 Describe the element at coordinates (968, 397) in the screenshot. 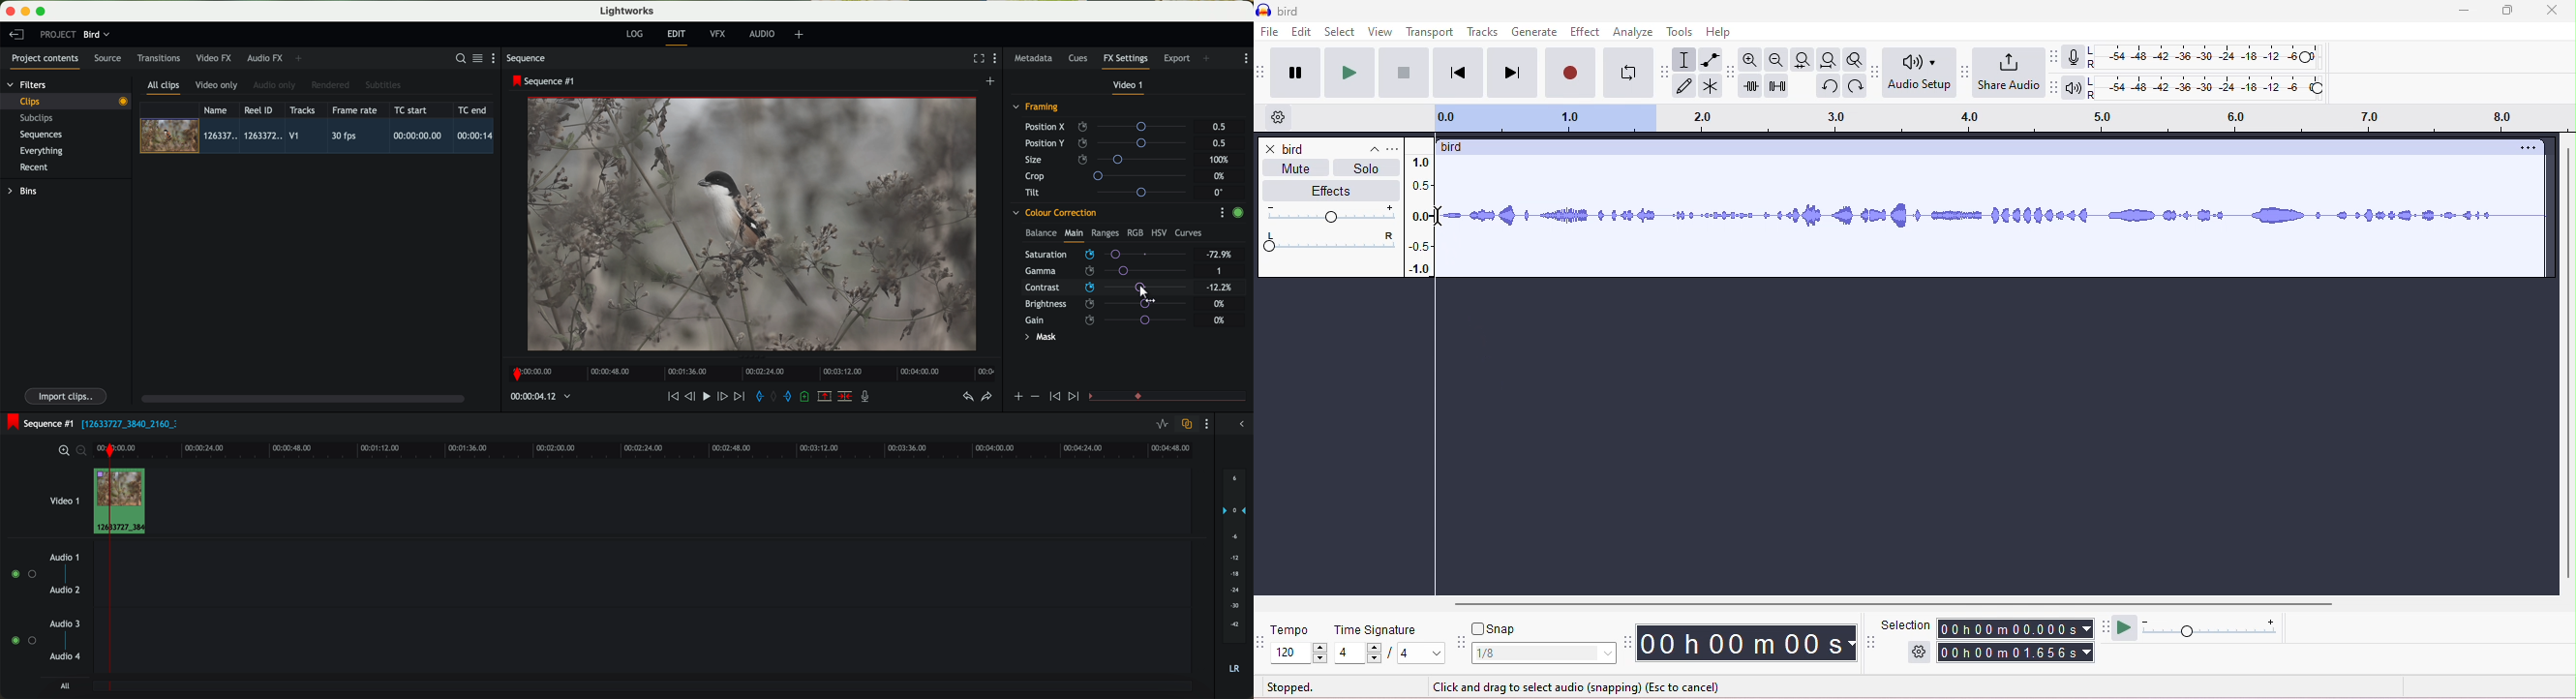

I see `undo` at that location.